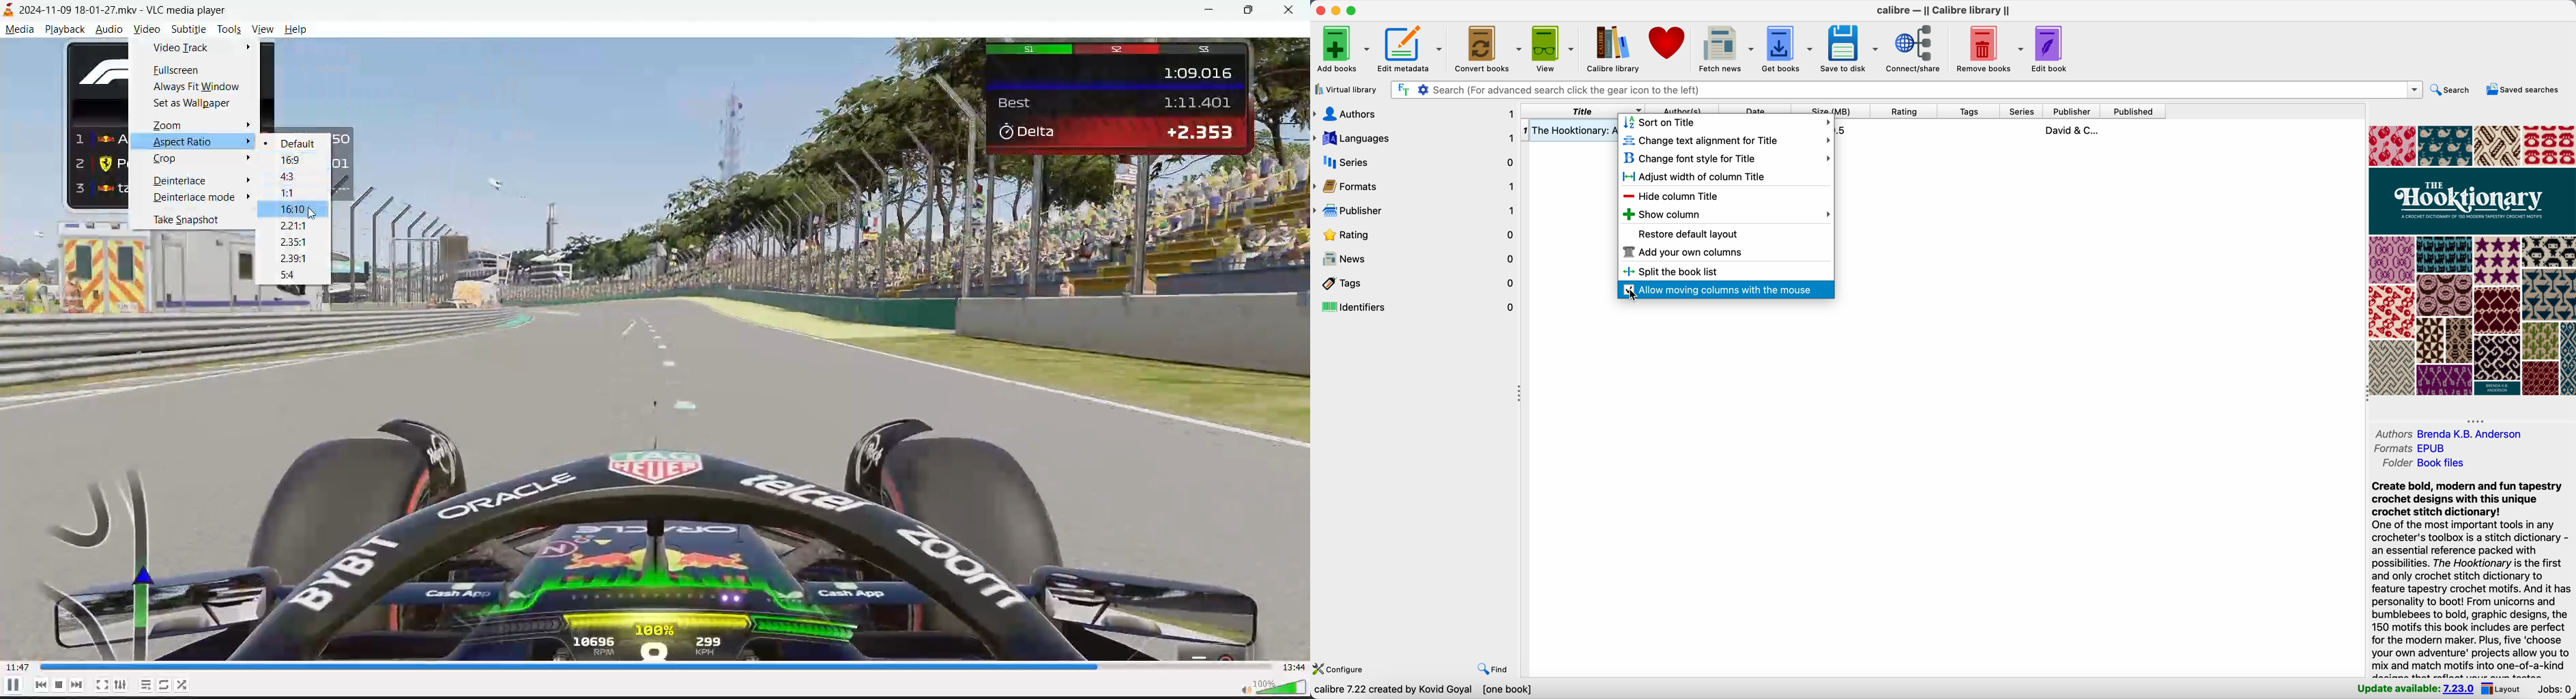 The image size is (2576, 700). Describe the element at coordinates (196, 198) in the screenshot. I see `deinterlace mode` at that location.